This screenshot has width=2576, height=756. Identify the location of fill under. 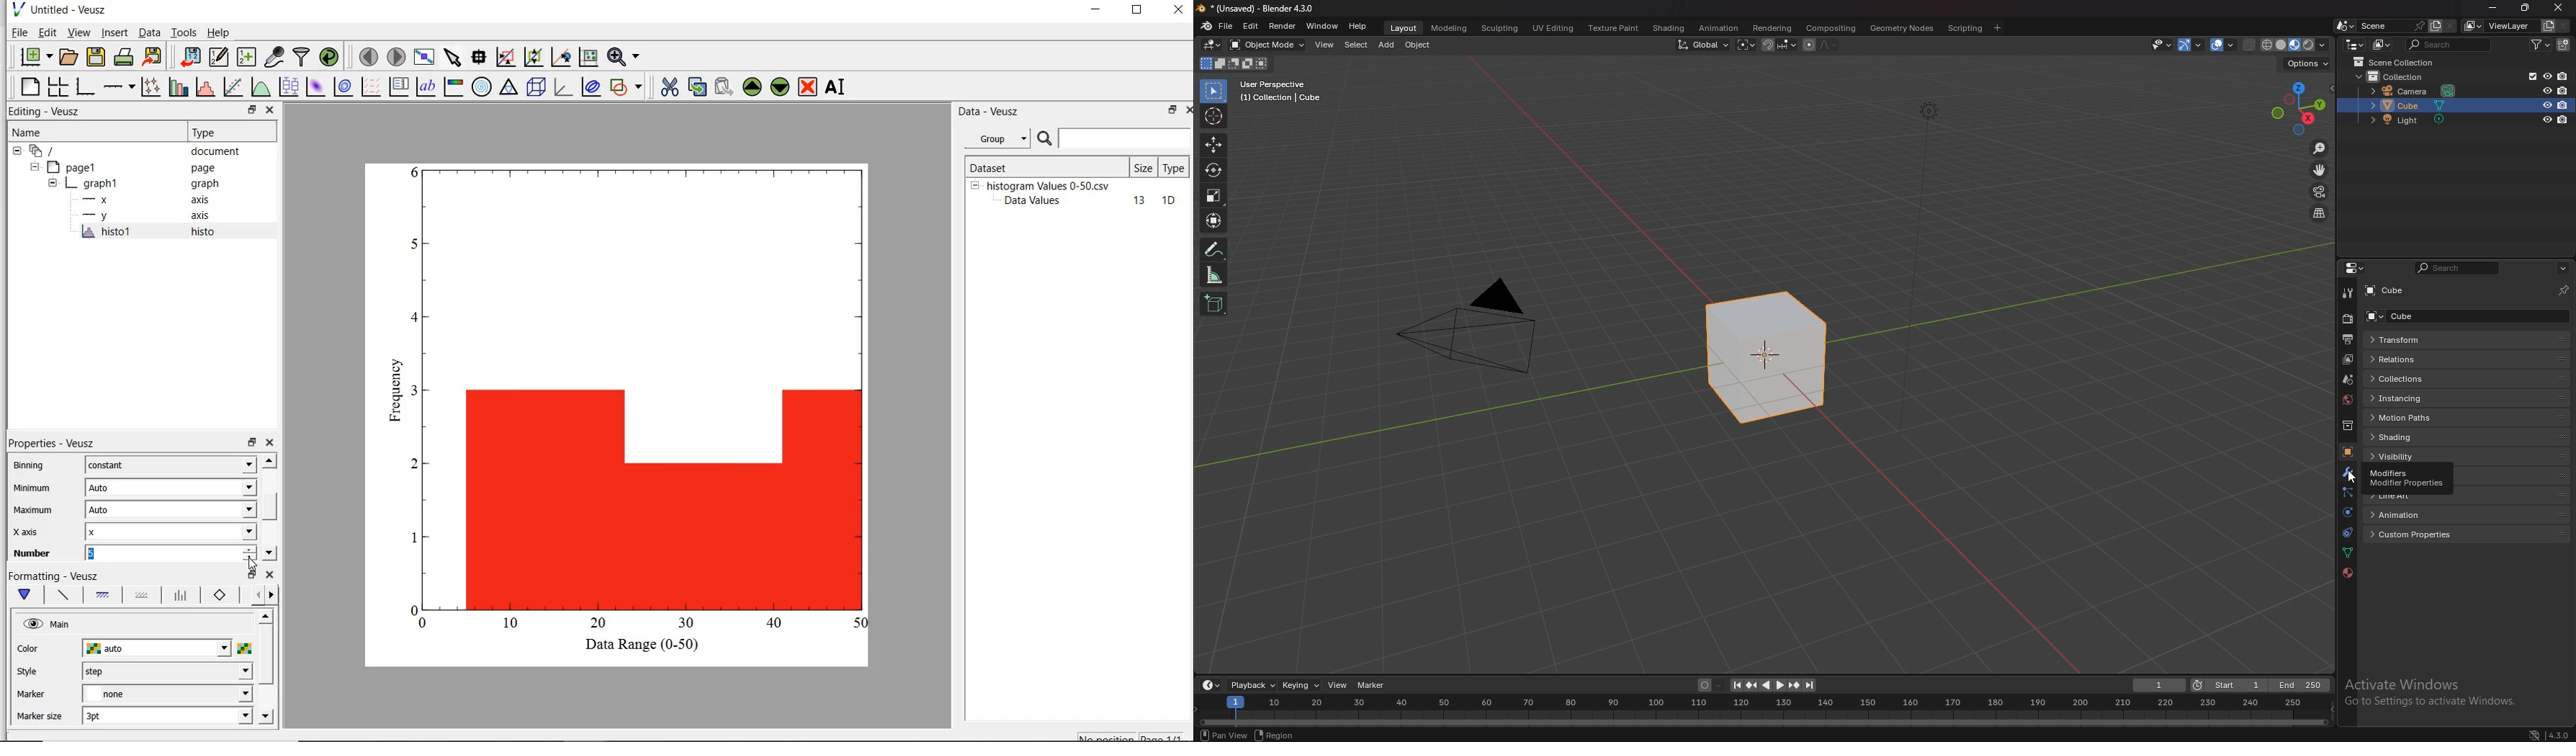
(103, 595).